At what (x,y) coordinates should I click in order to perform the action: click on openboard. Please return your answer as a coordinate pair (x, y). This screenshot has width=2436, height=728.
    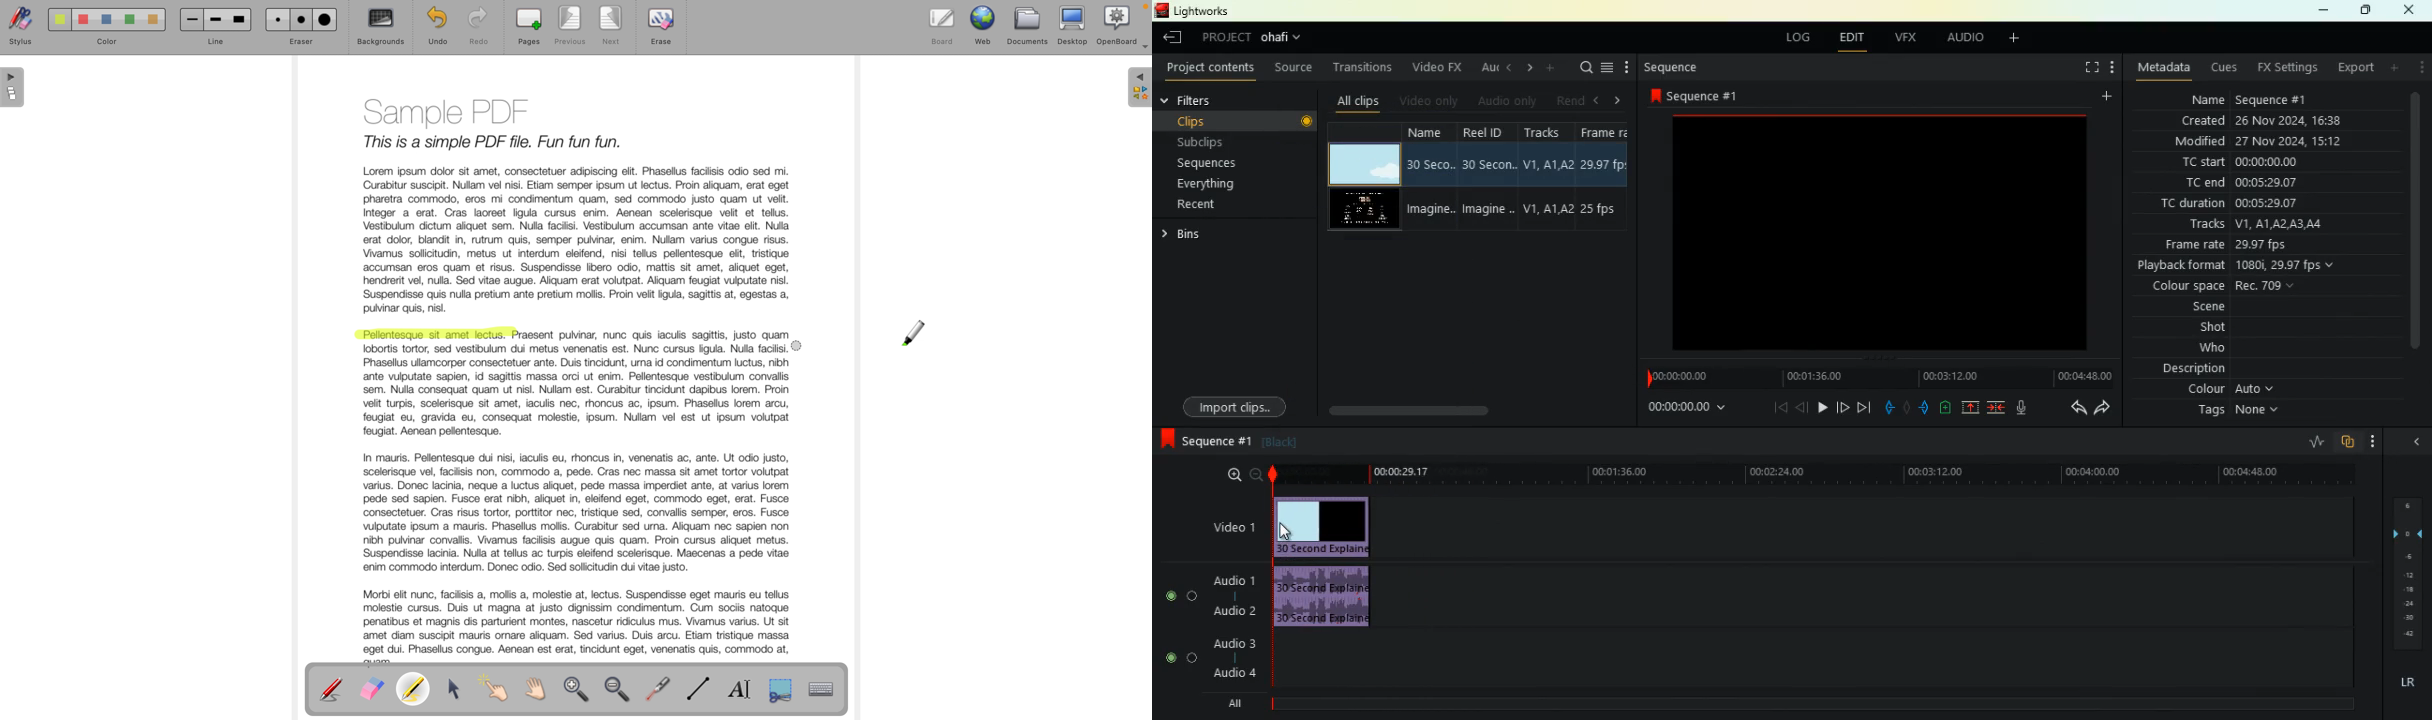
    Looking at the image, I should click on (1117, 24).